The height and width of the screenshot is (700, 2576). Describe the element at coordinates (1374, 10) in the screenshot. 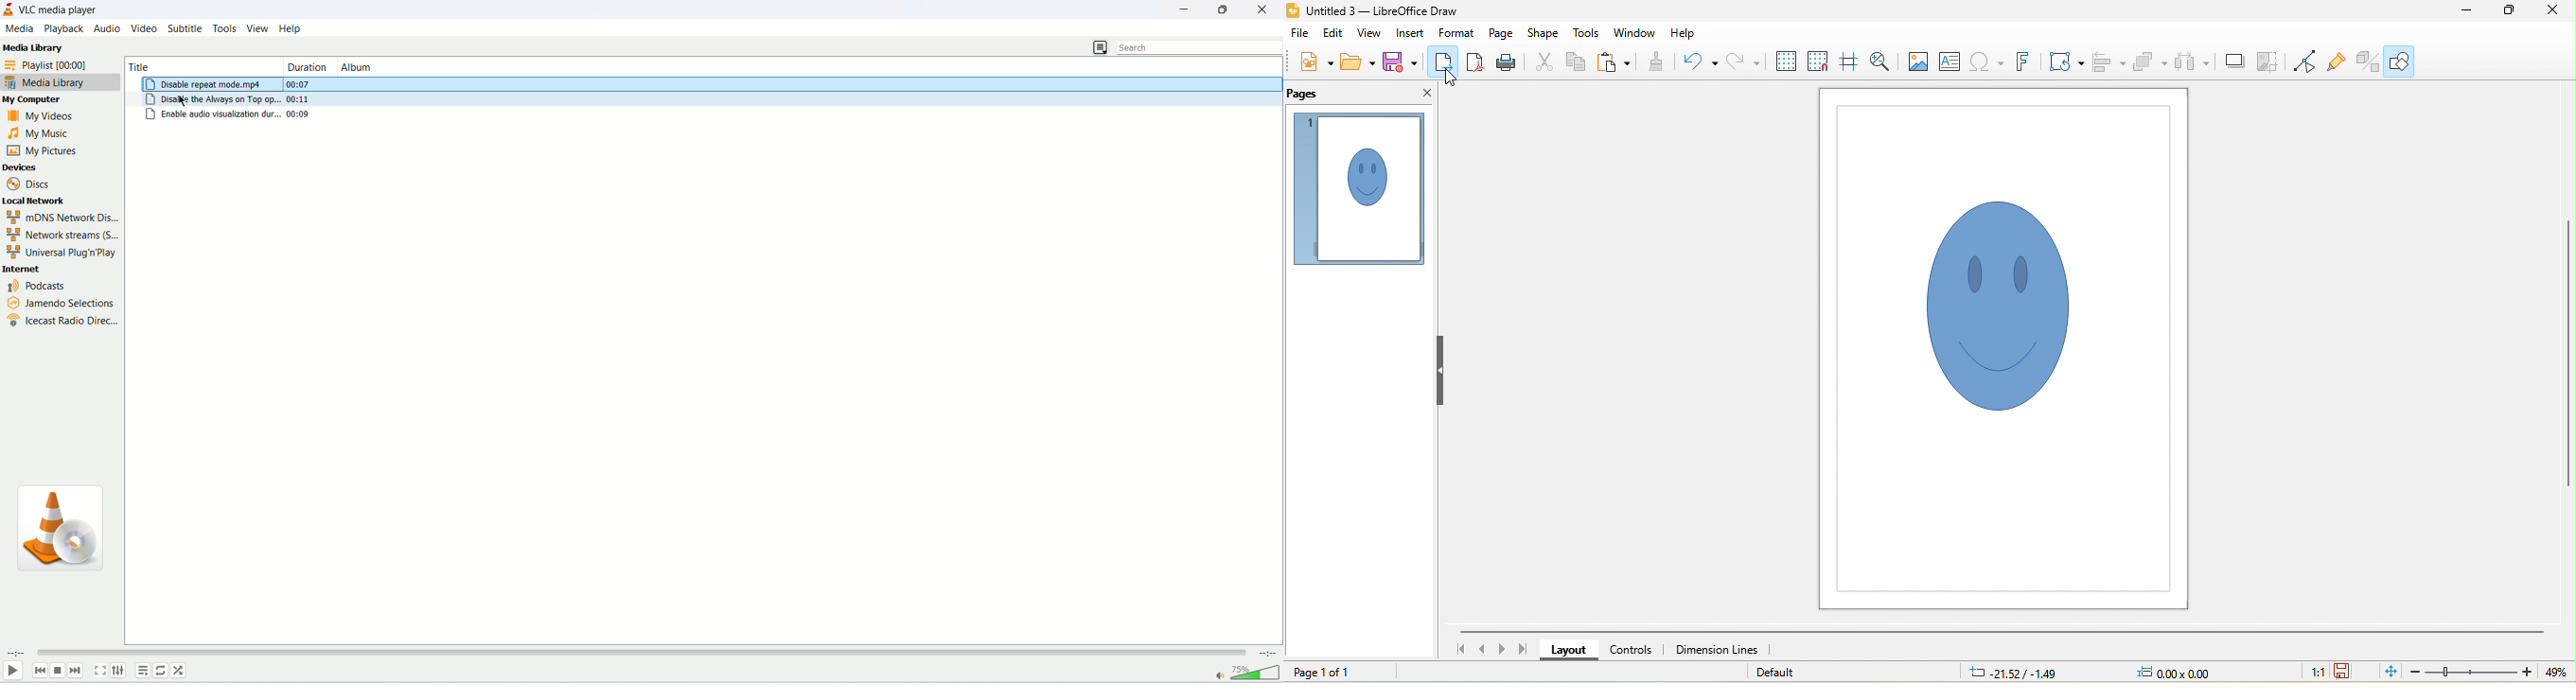

I see `title` at that location.